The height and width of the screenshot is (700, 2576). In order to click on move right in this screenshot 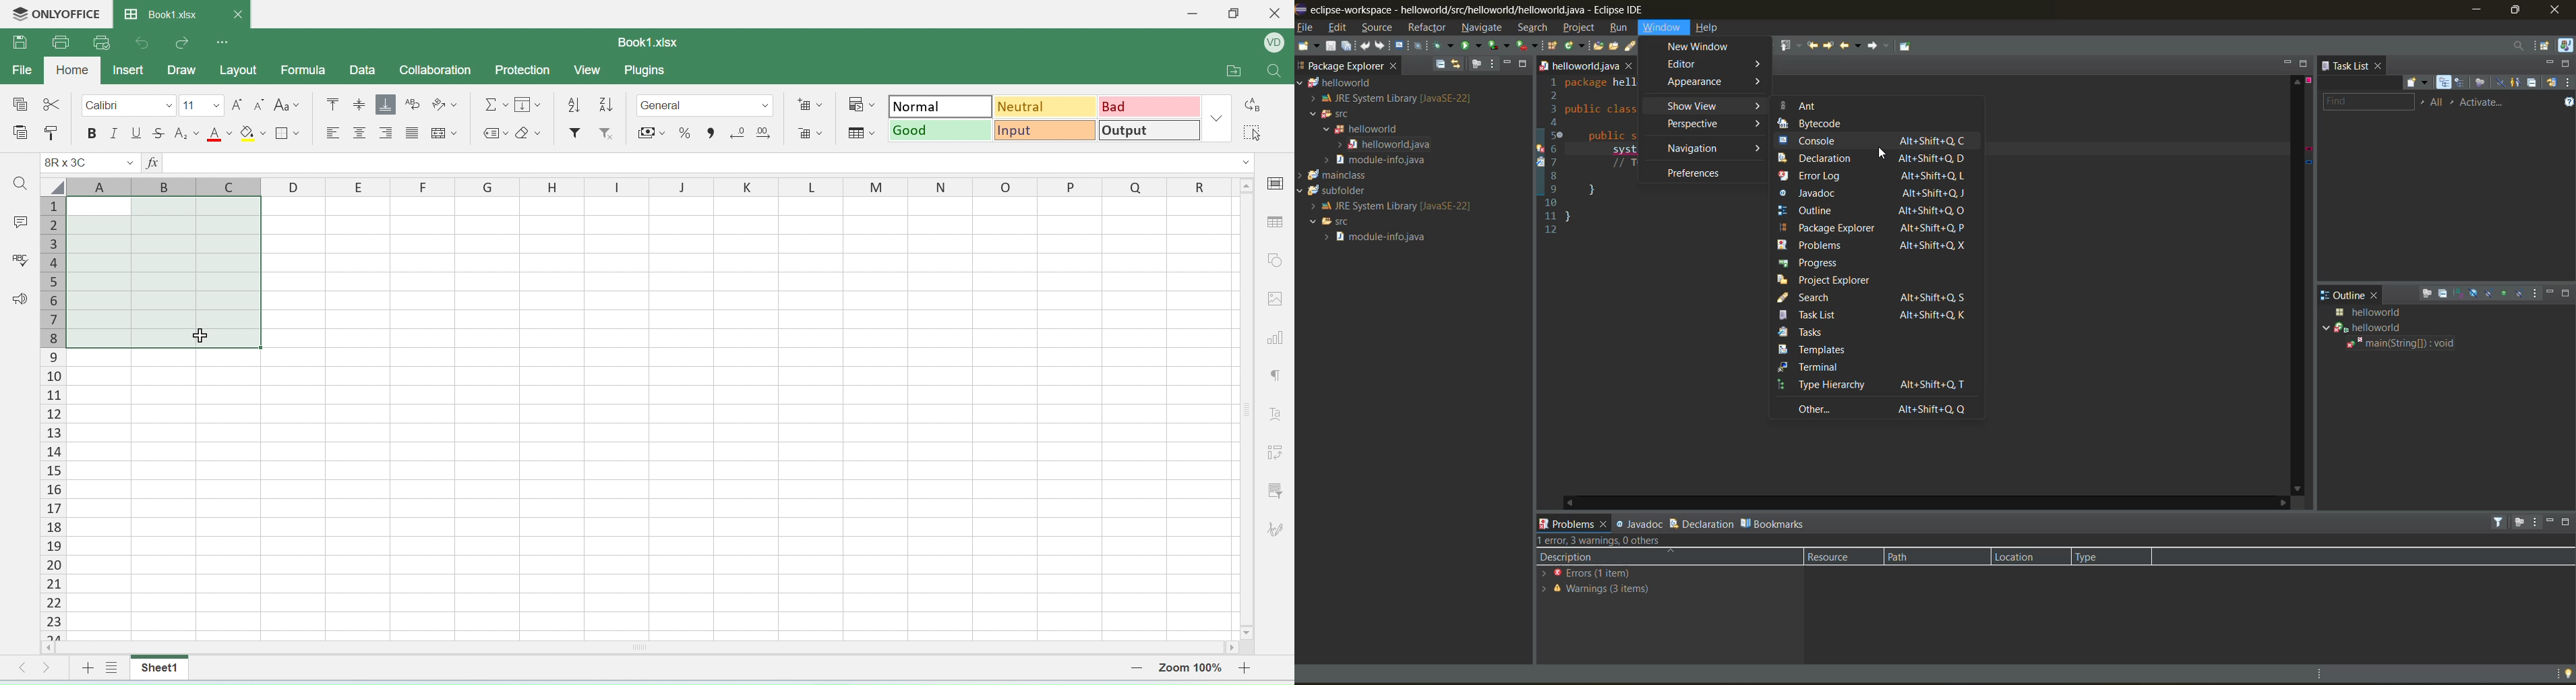, I will do `click(47, 669)`.